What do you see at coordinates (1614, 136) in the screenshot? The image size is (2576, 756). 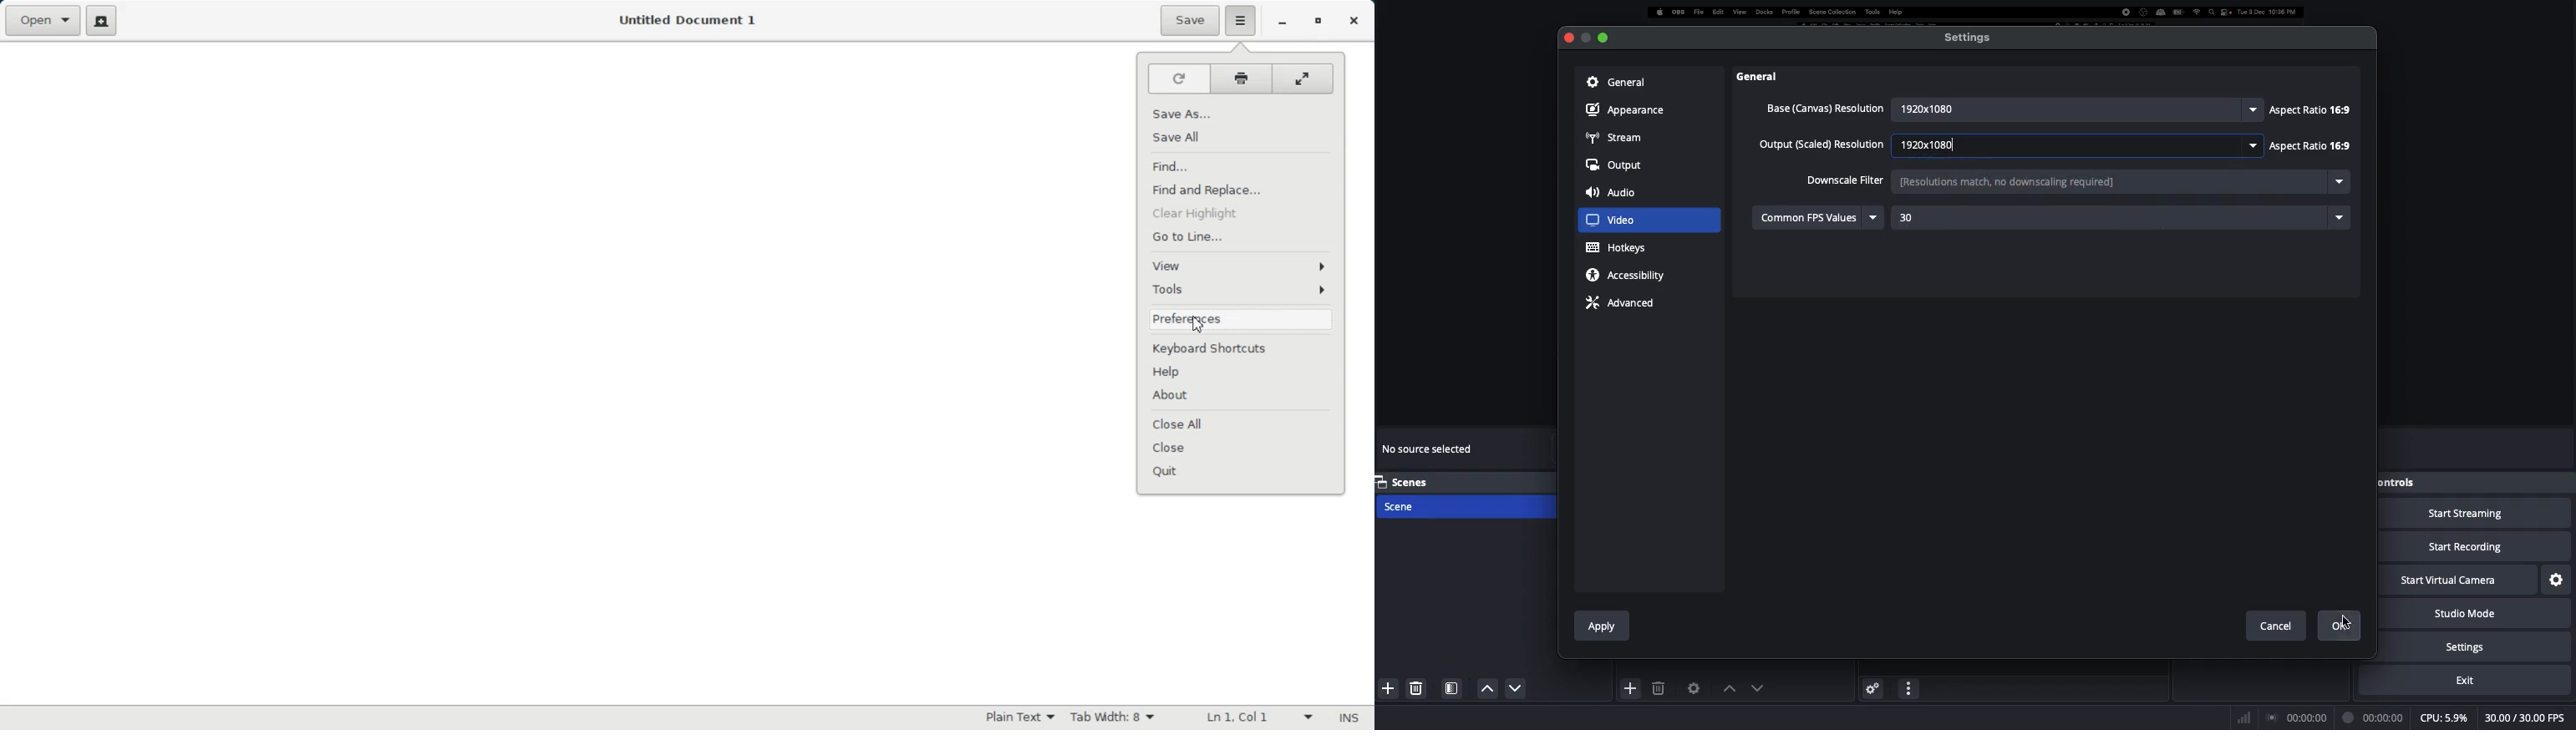 I see `Stream` at bounding box center [1614, 136].